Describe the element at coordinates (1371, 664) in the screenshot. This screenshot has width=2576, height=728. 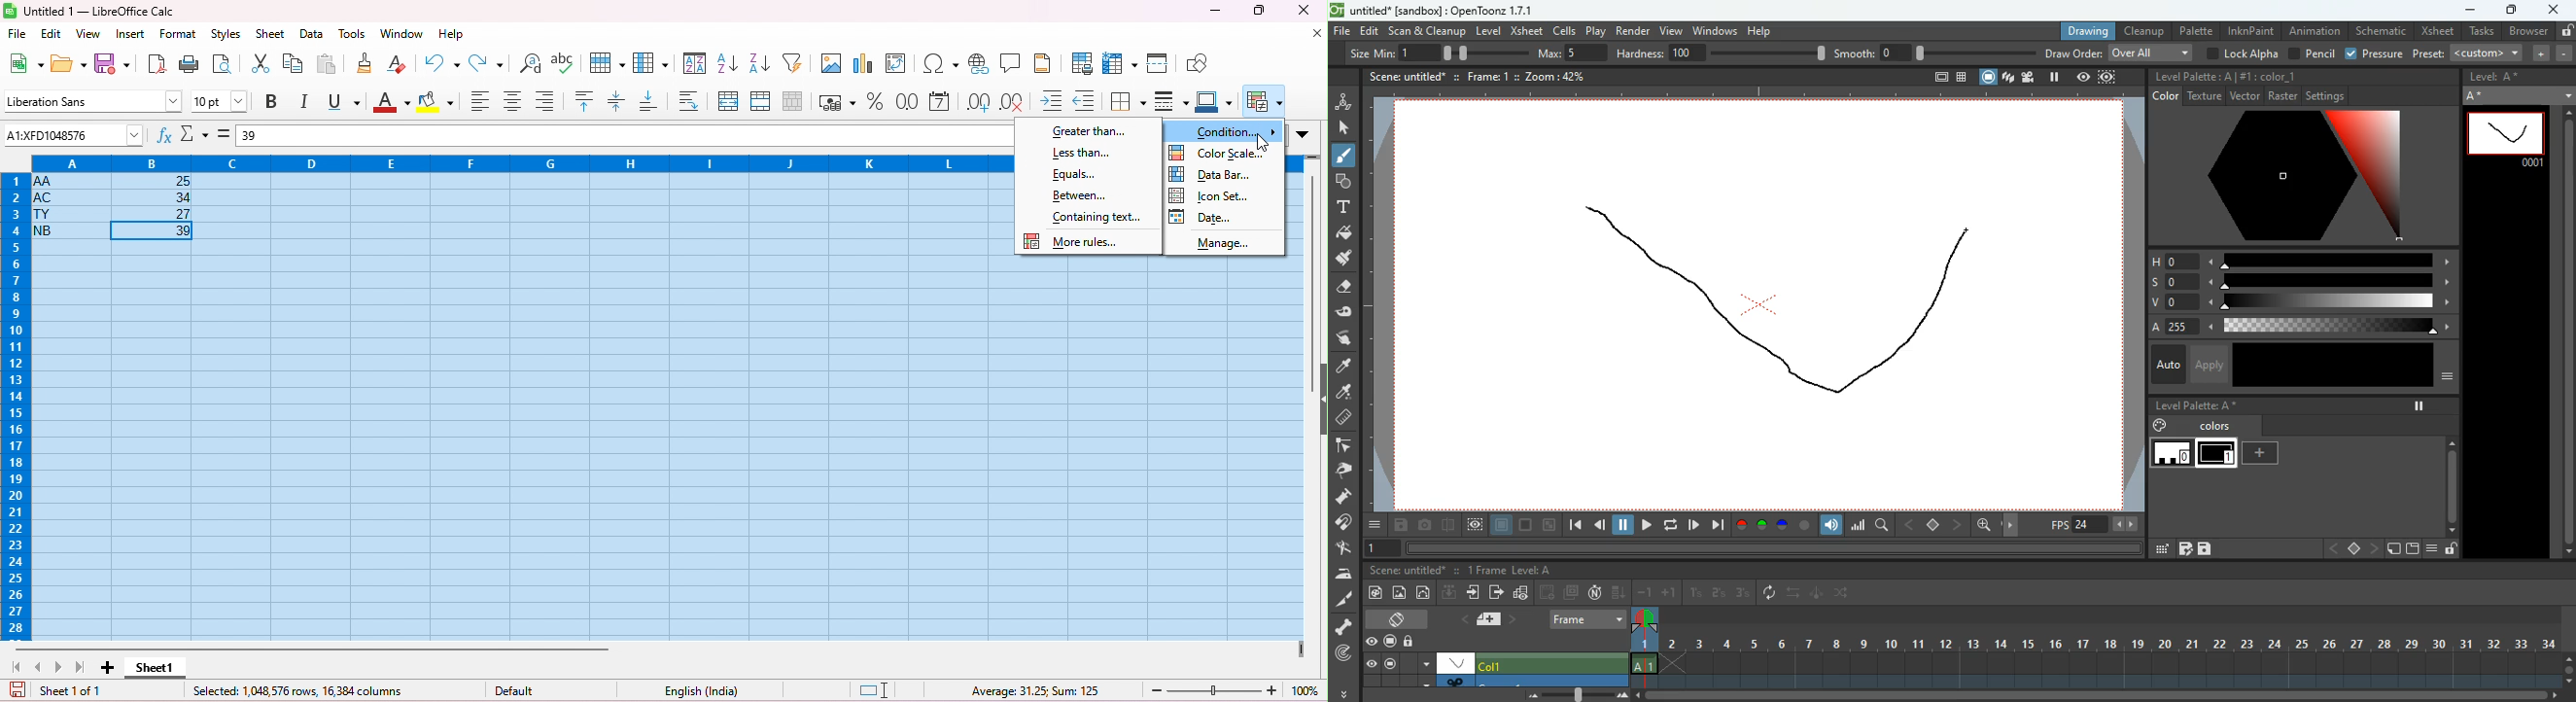
I see `view` at that location.